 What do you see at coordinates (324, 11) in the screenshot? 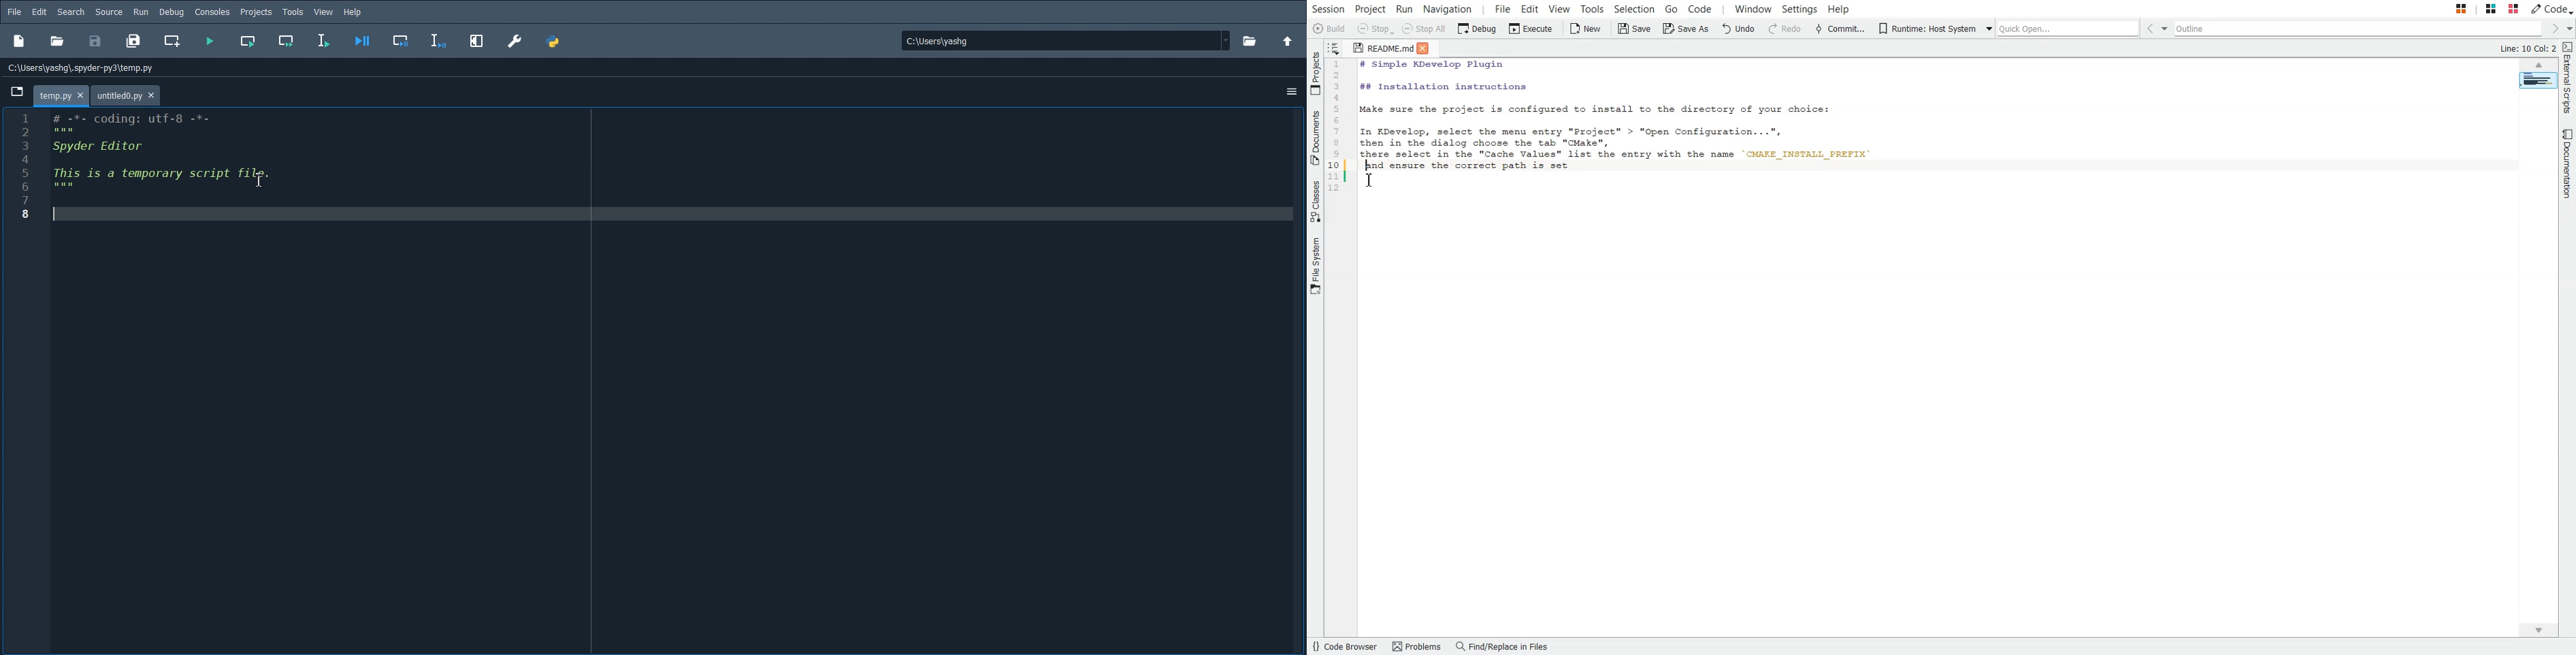
I see `View` at bounding box center [324, 11].